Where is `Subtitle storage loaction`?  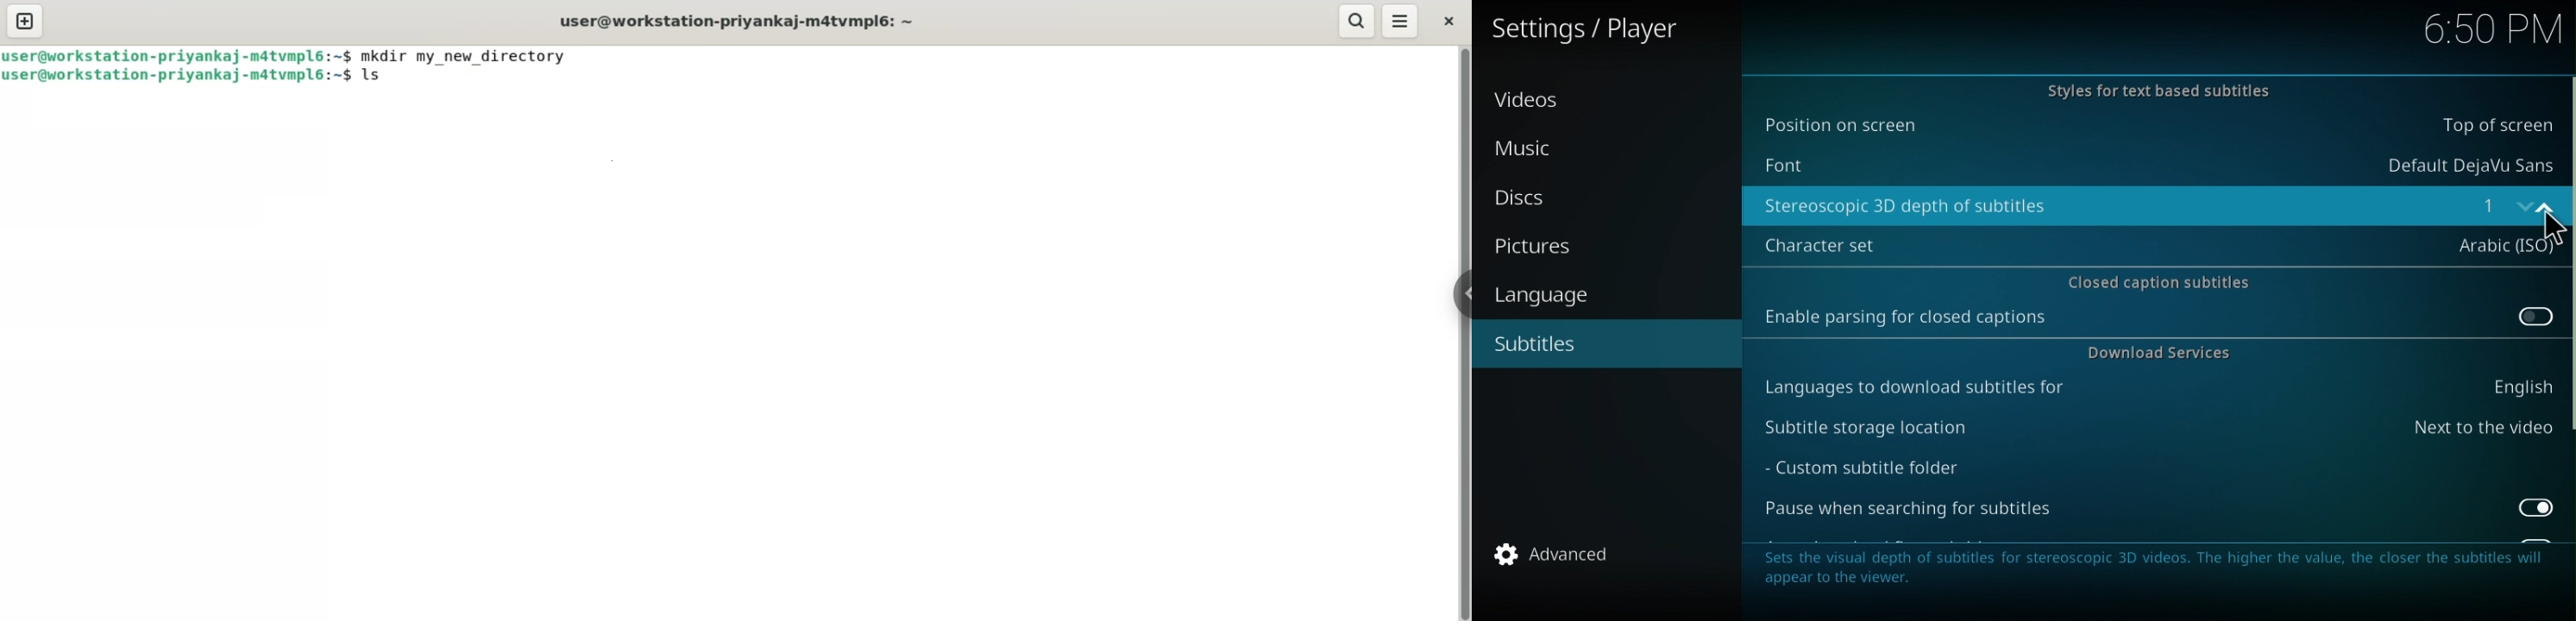 Subtitle storage loaction is located at coordinates (2157, 428).